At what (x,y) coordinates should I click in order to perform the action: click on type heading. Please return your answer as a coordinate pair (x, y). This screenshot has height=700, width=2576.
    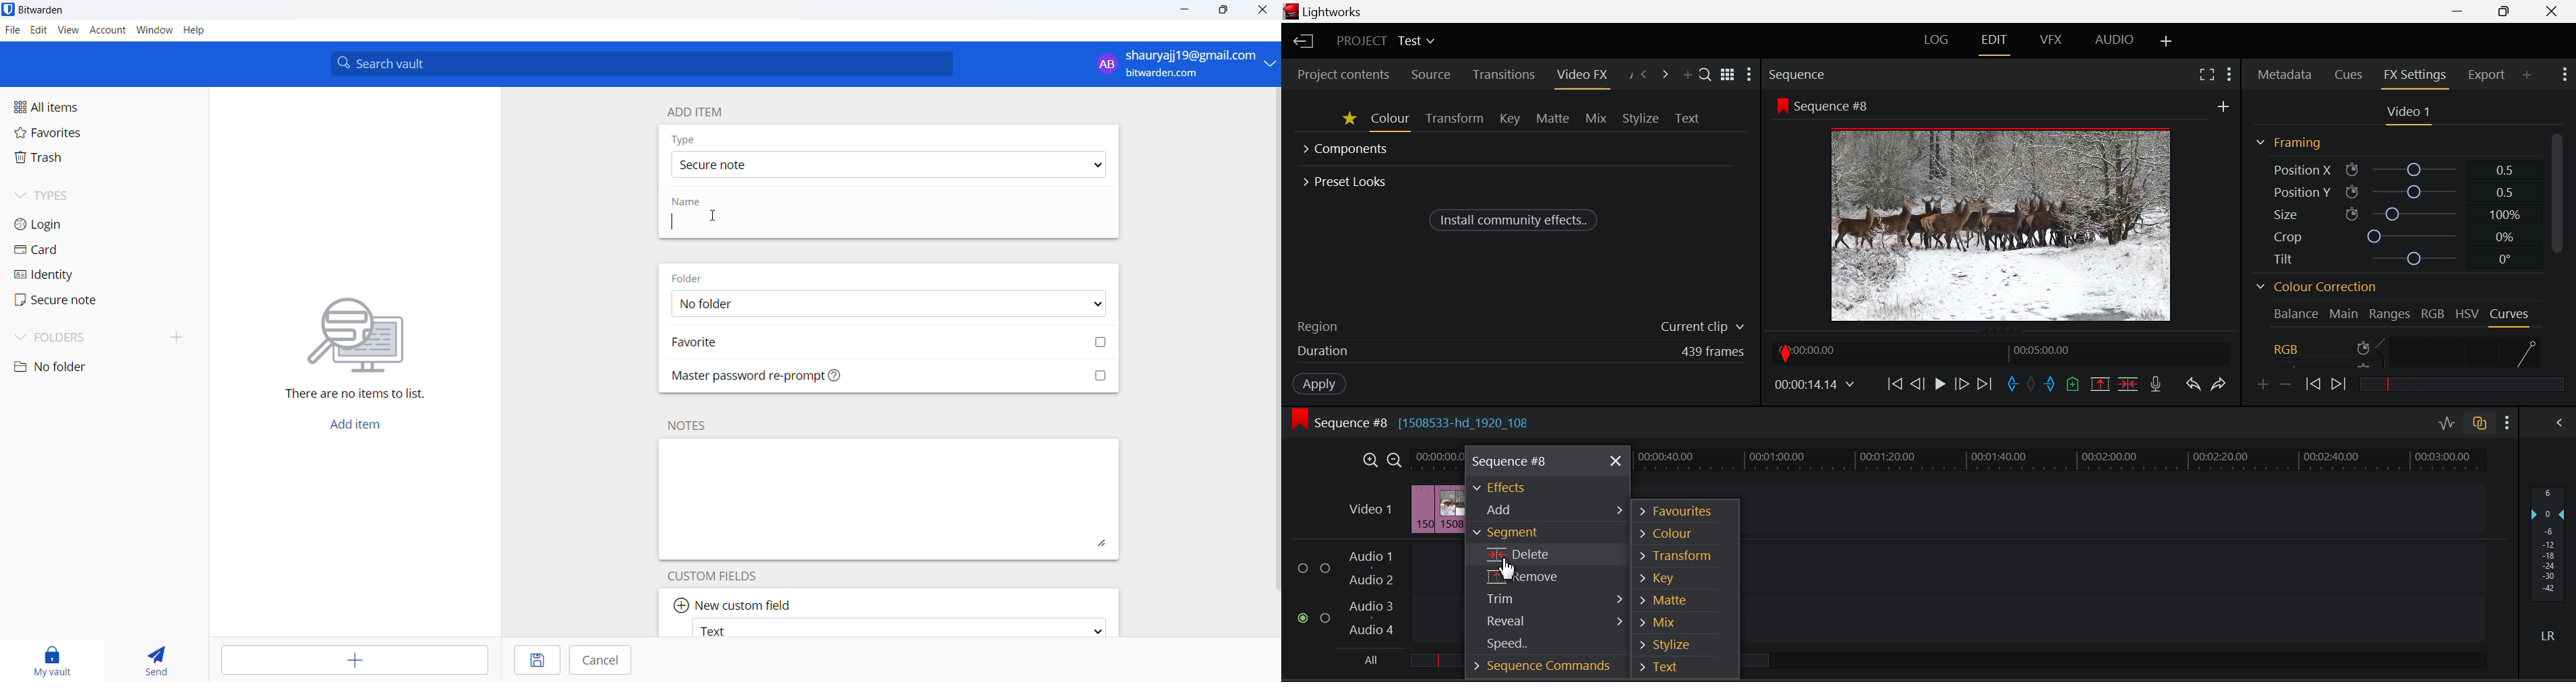
    Looking at the image, I should click on (684, 139).